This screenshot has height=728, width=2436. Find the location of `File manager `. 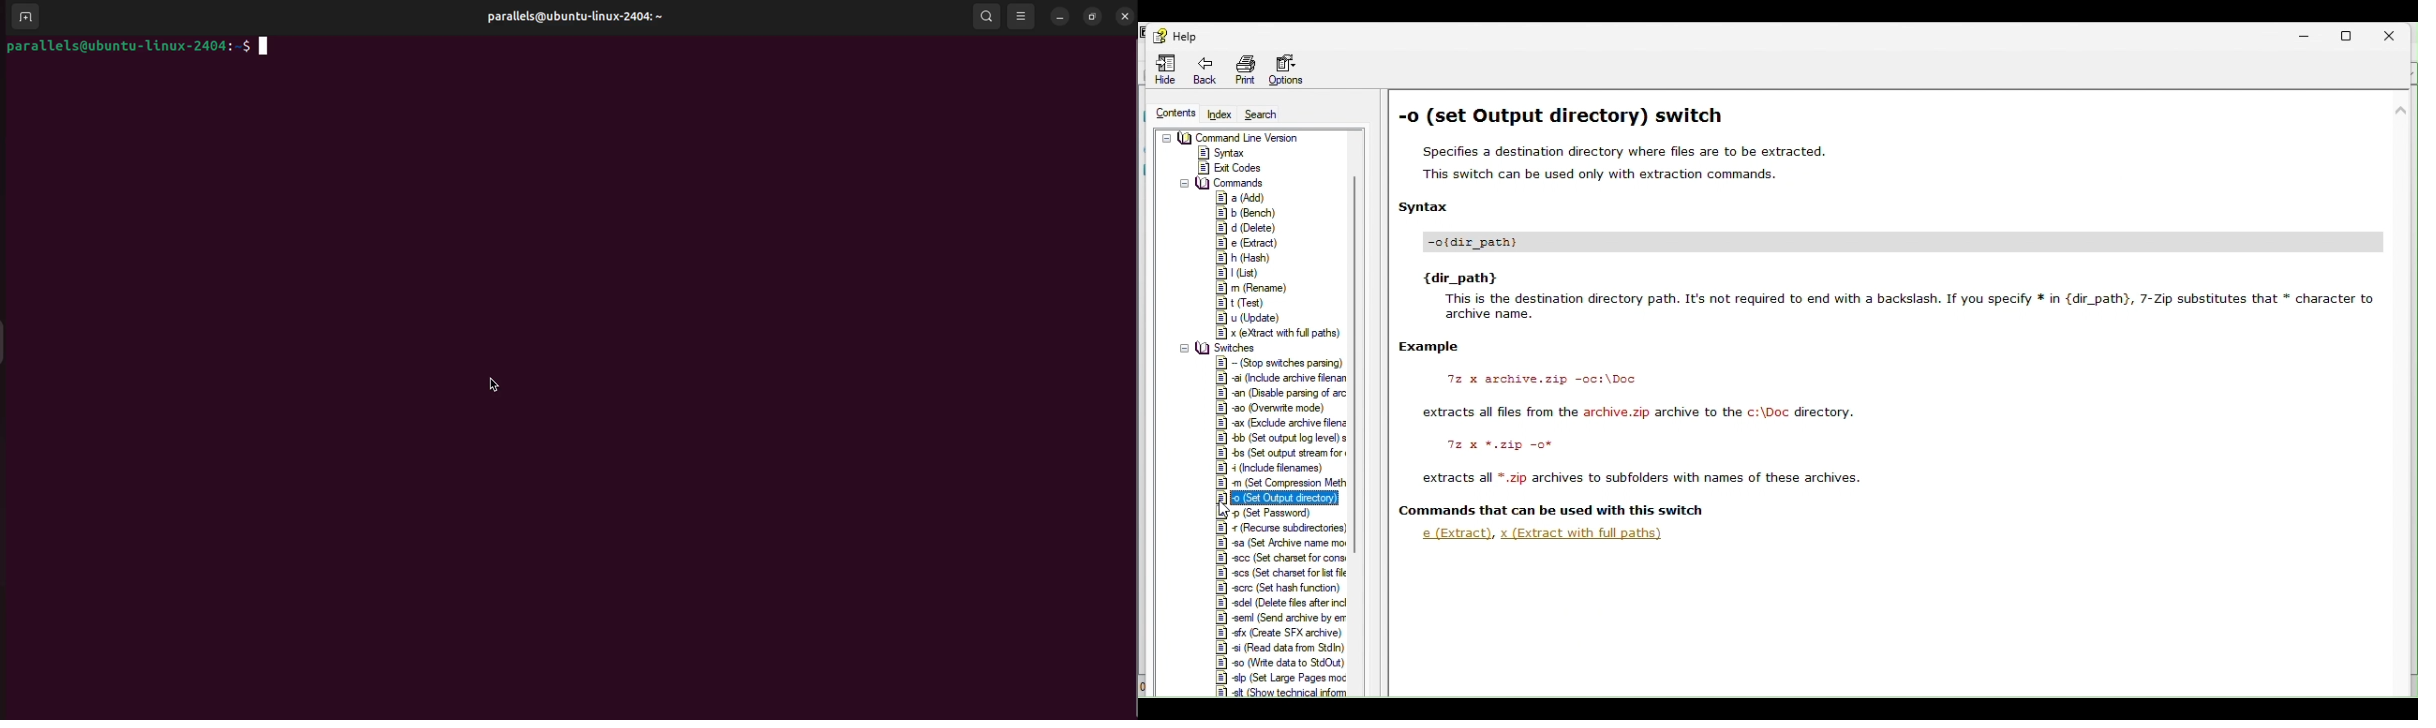

File manager  is located at coordinates (1210, 167).